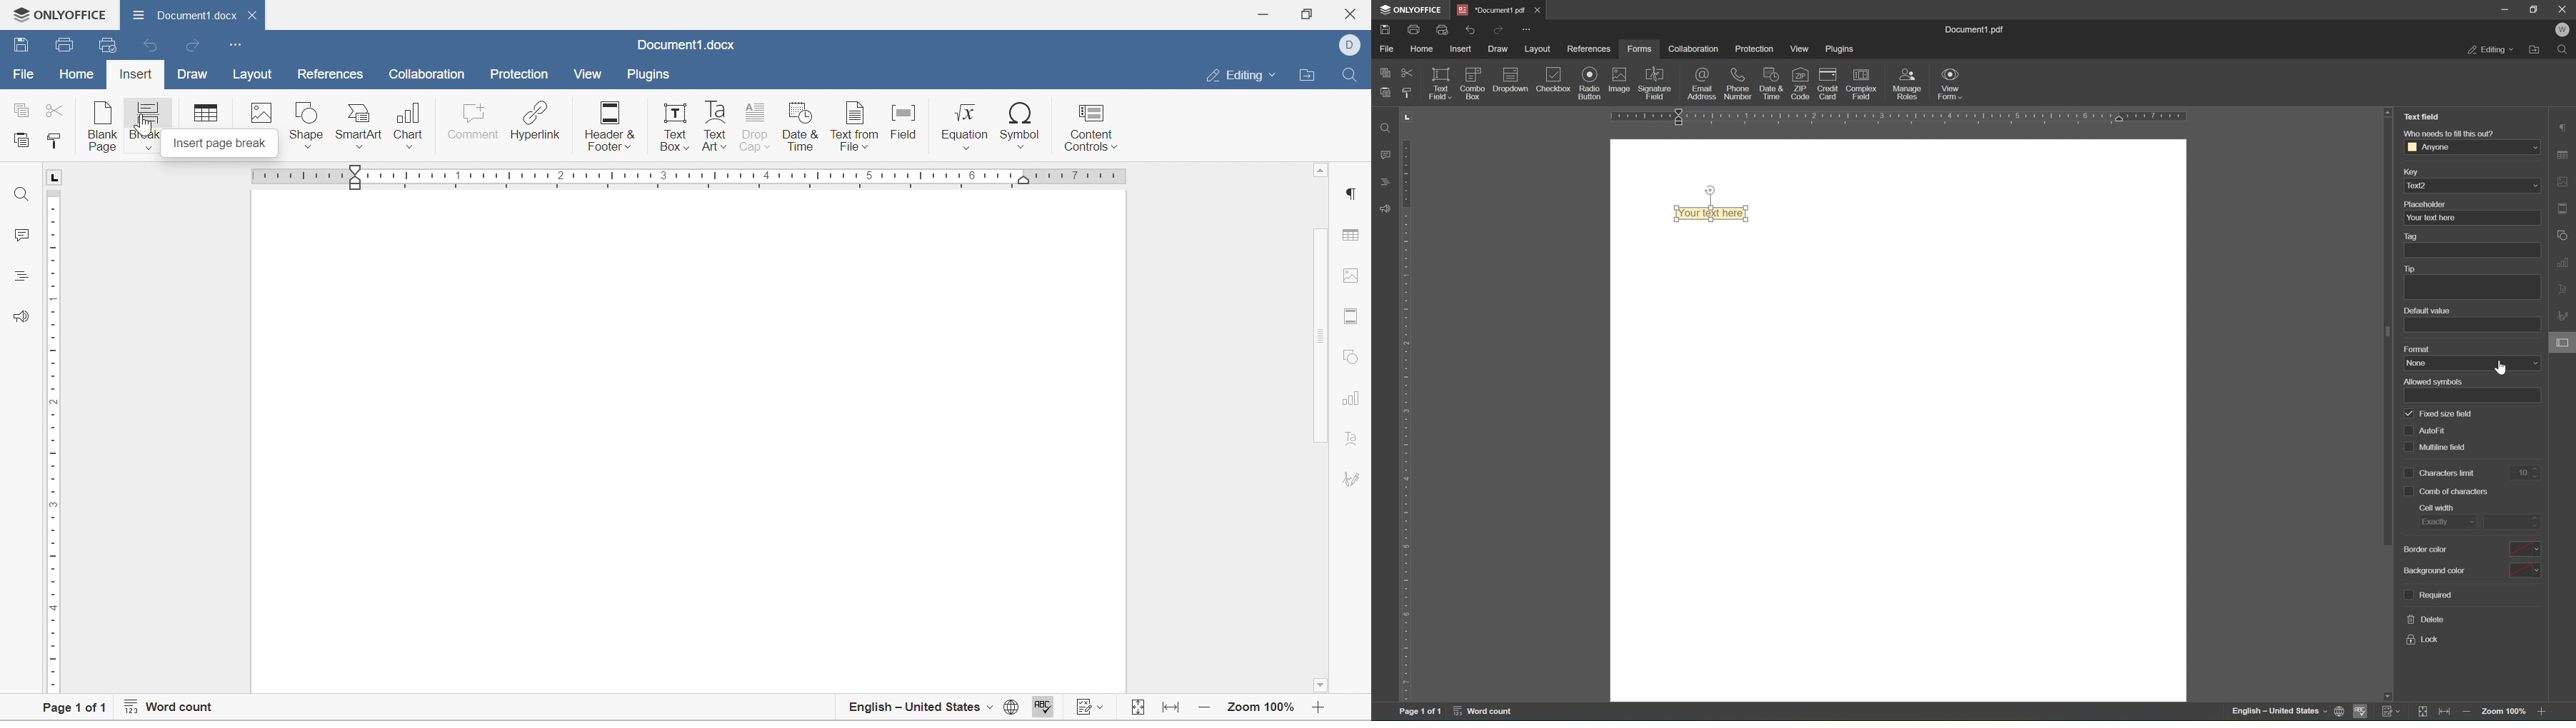 This screenshot has width=2576, height=728. Describe the element at coordinates (1536, 9) in the screenshot. I see `close` at that location.